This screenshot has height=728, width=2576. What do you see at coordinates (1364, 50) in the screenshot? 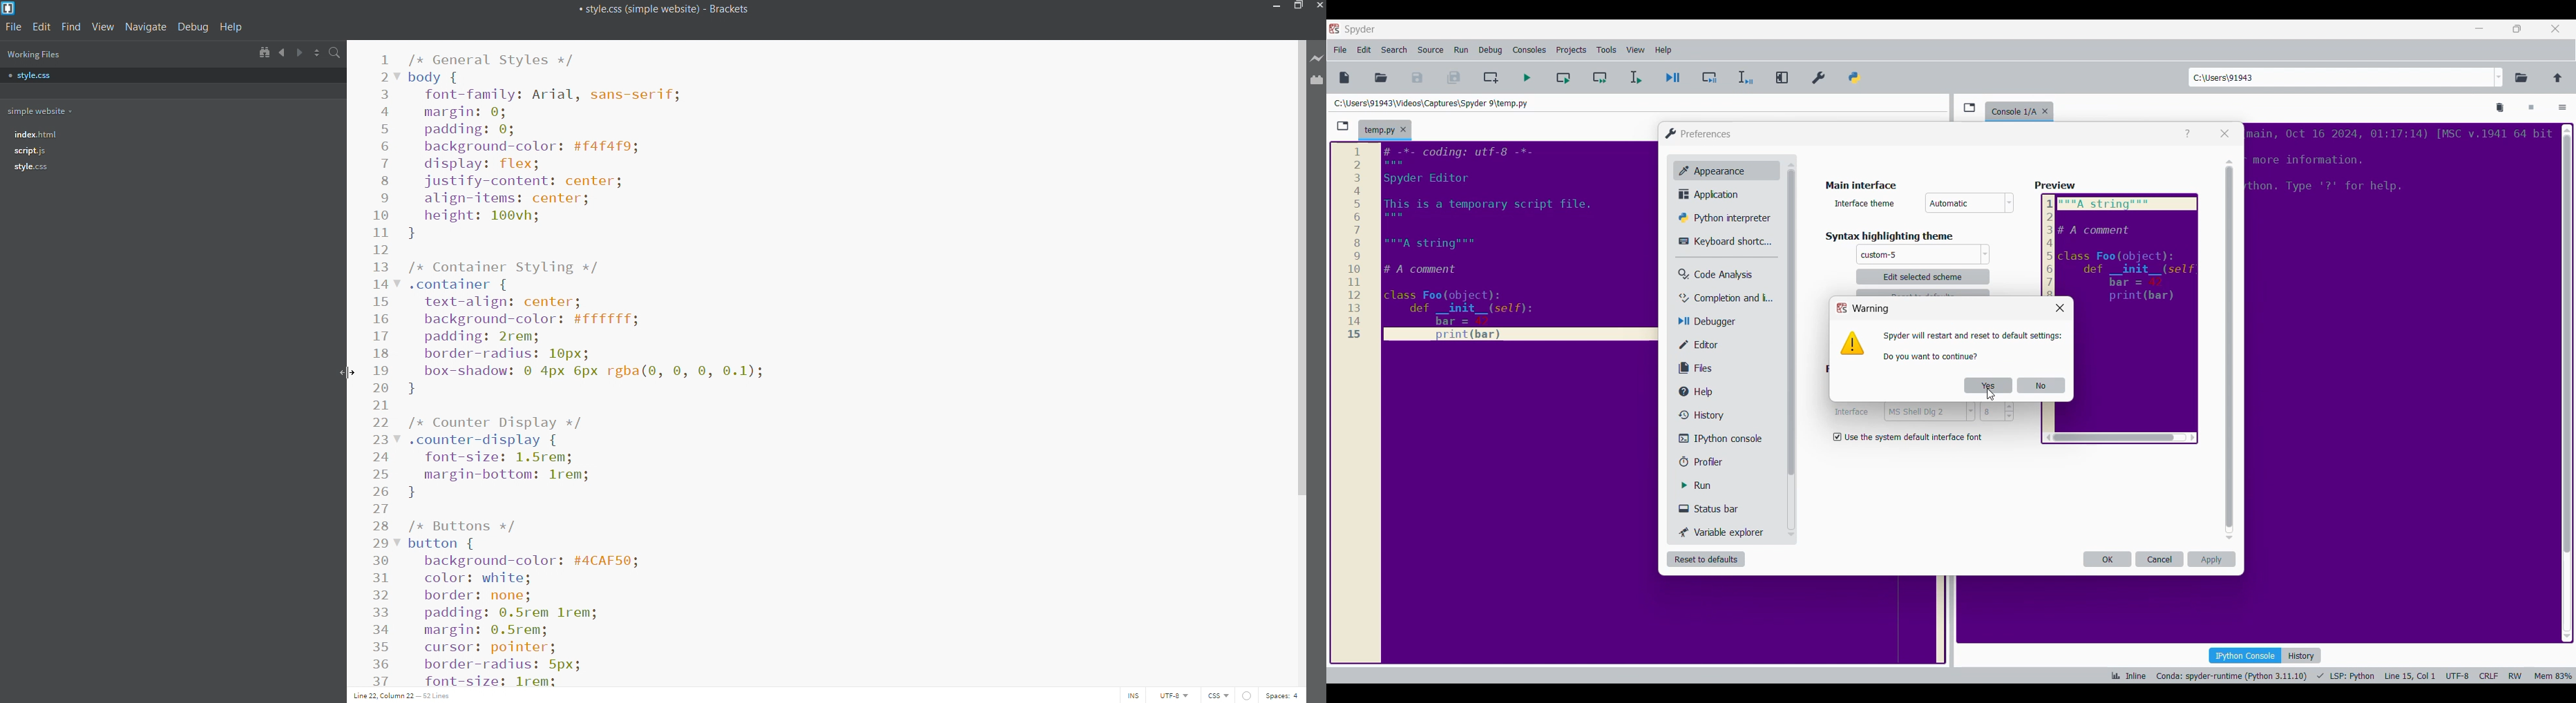
I see `Edit menu` at bounding box center [1364, 50].